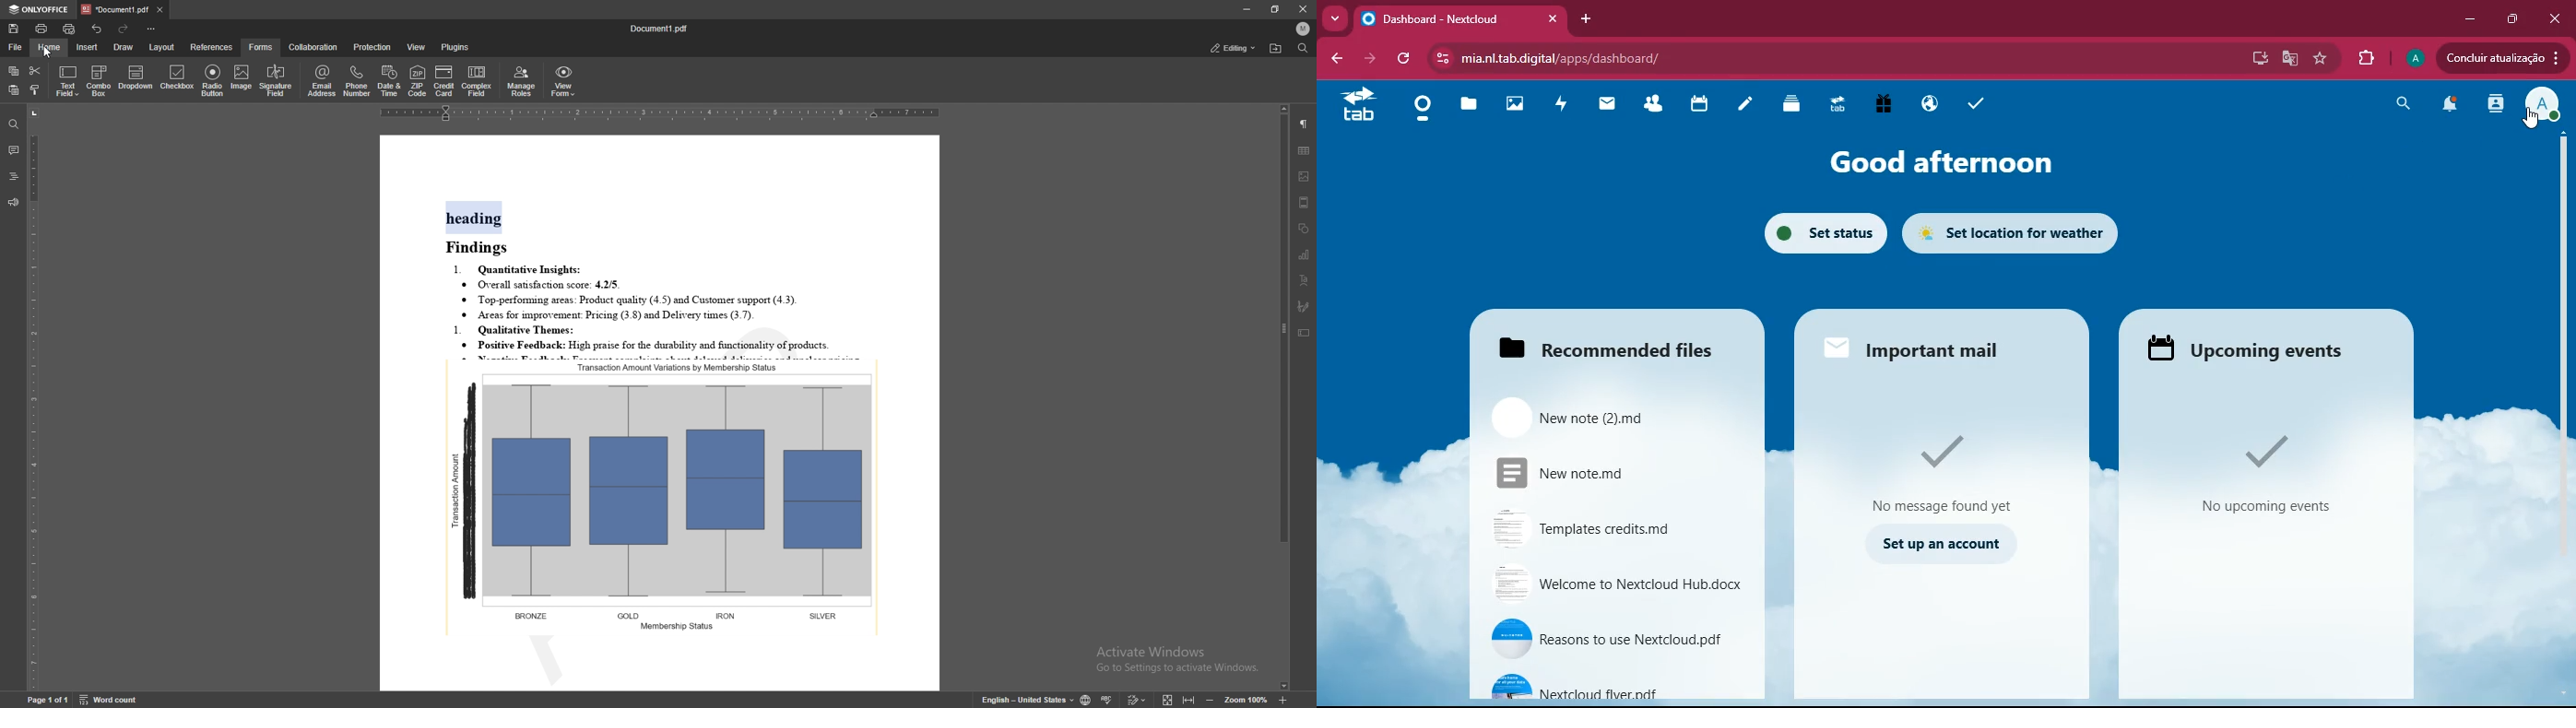 The height and width of the screenshot is (728, 2576). Describe the element at coordinates (50, 47) in the screenshot. I see `home` at that location.